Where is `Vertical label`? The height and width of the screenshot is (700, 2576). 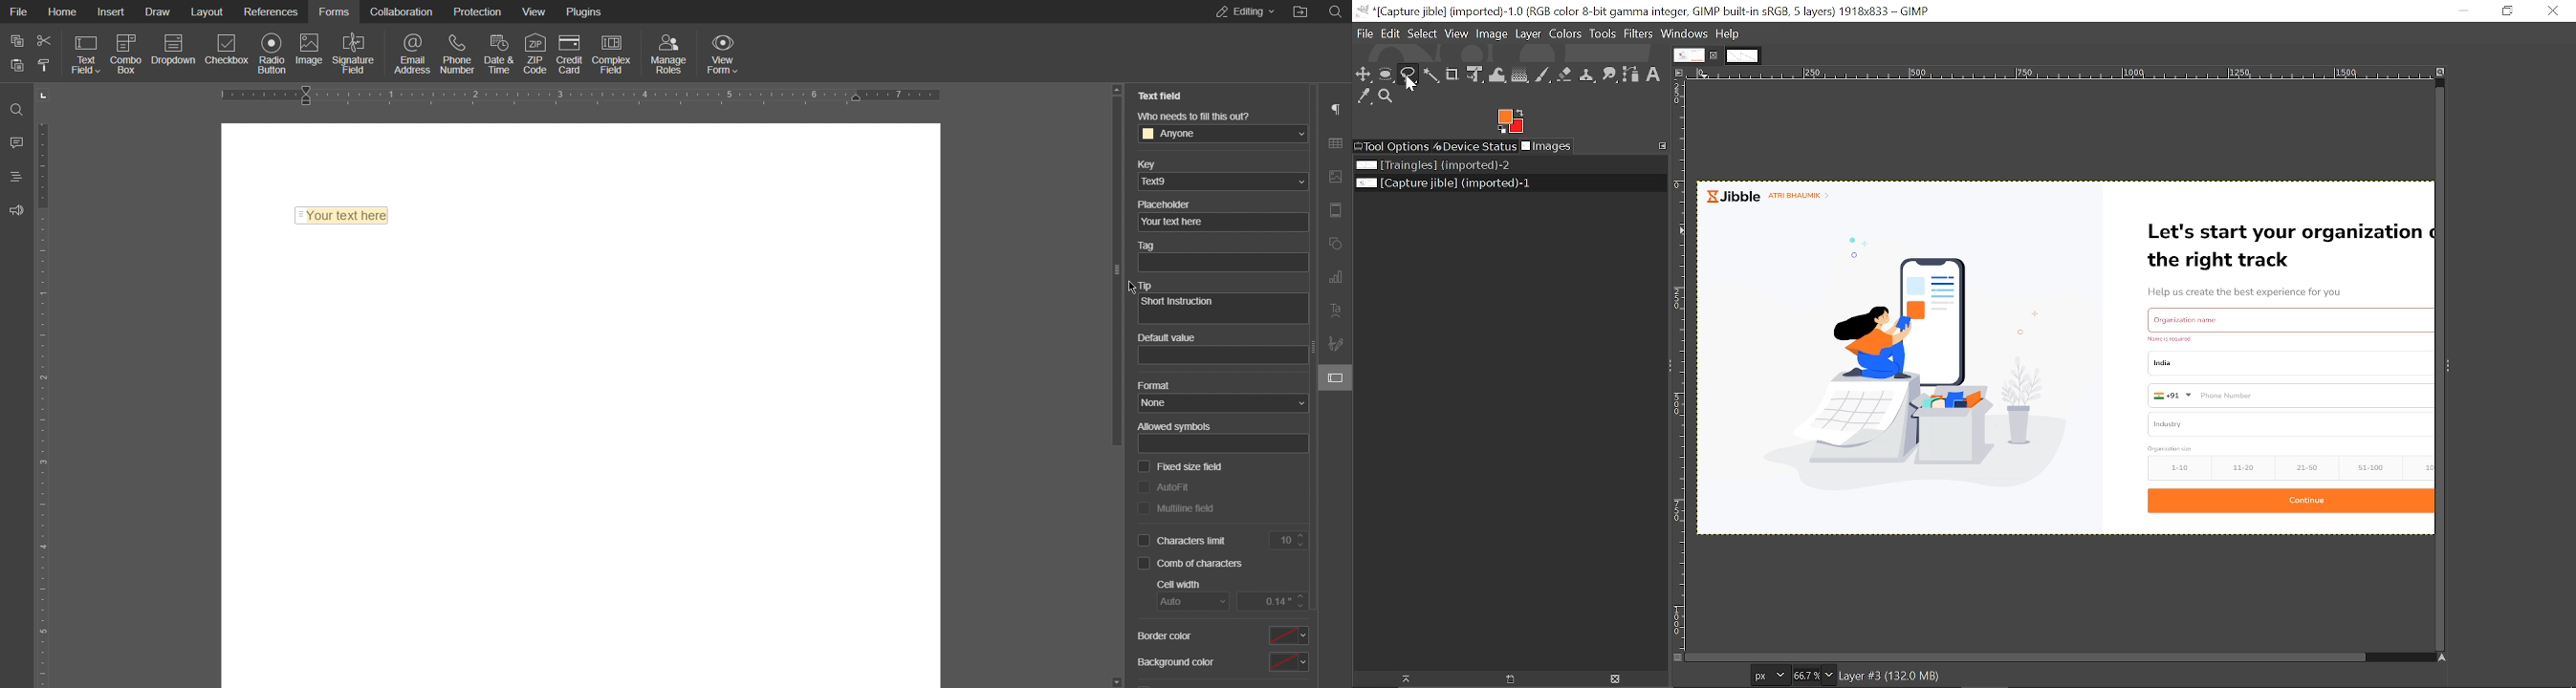 Vertical label is located at coordinates (1681, 364).